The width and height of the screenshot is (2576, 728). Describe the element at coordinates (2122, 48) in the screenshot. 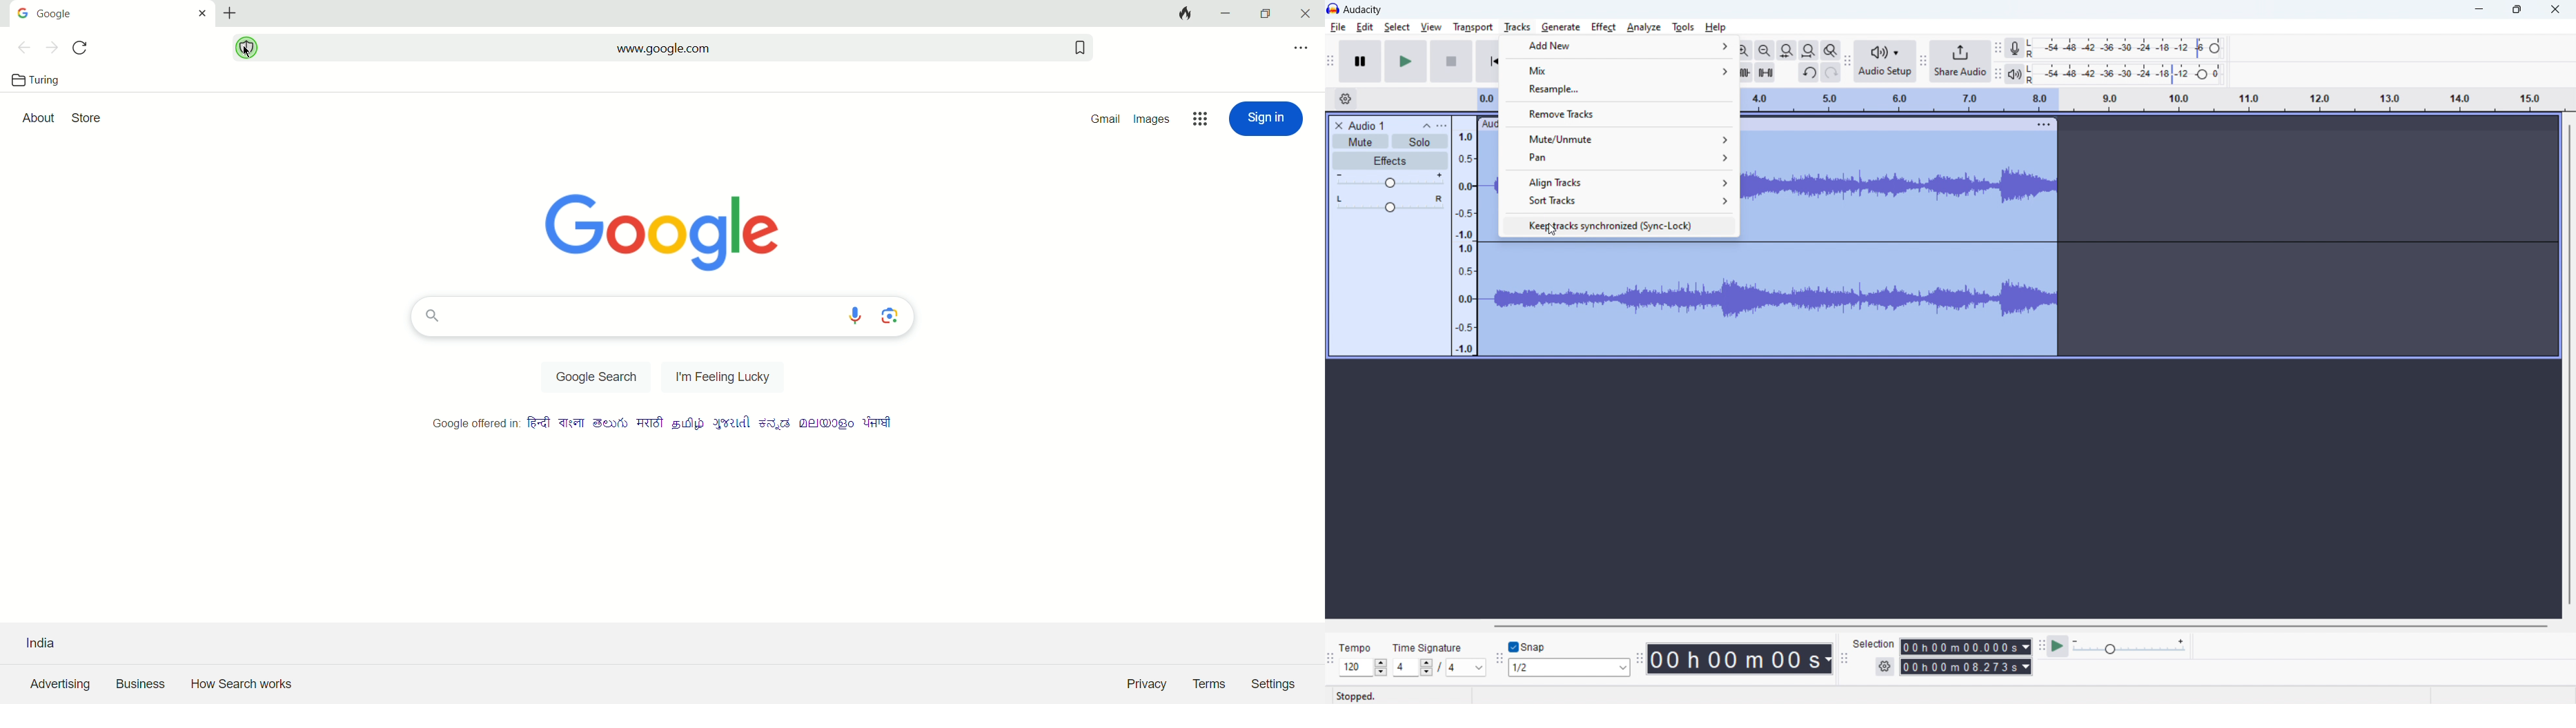

I see `recording level` at that location.